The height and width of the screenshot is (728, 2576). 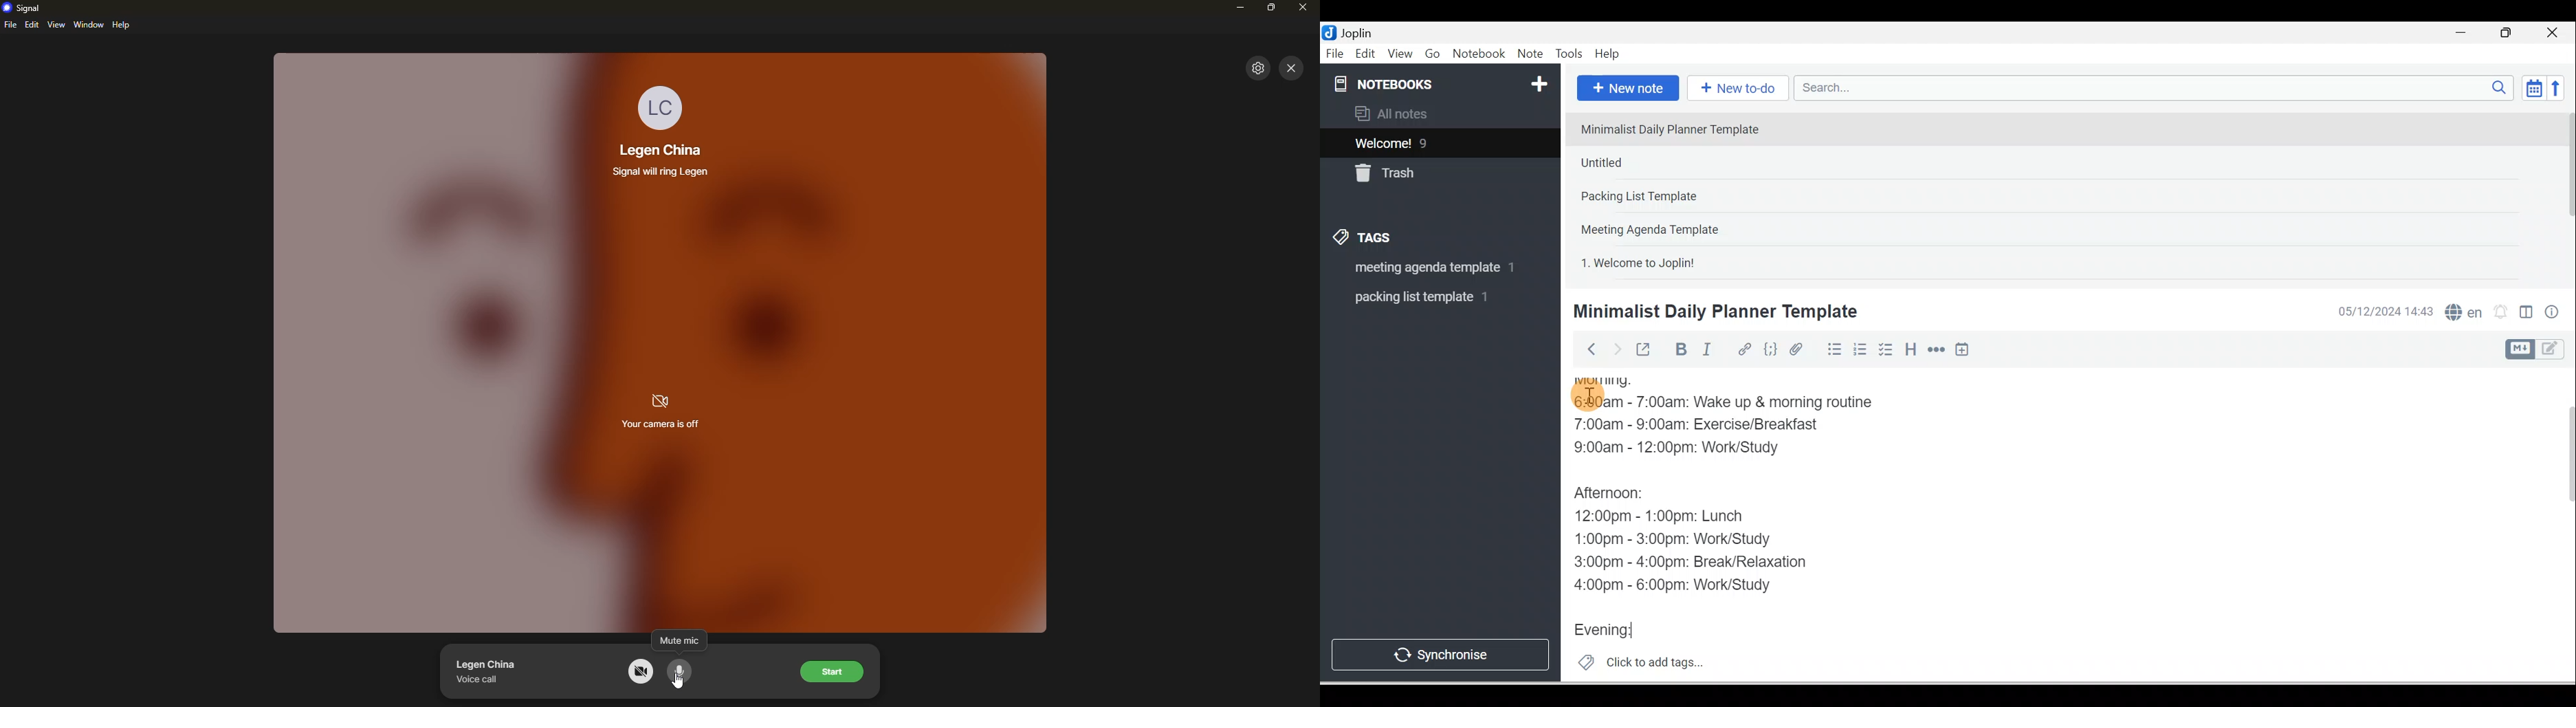 What do you see at coordinates (1431, 140) in the screenshot?
I see `Notes` at bounding box center [1431, 140].